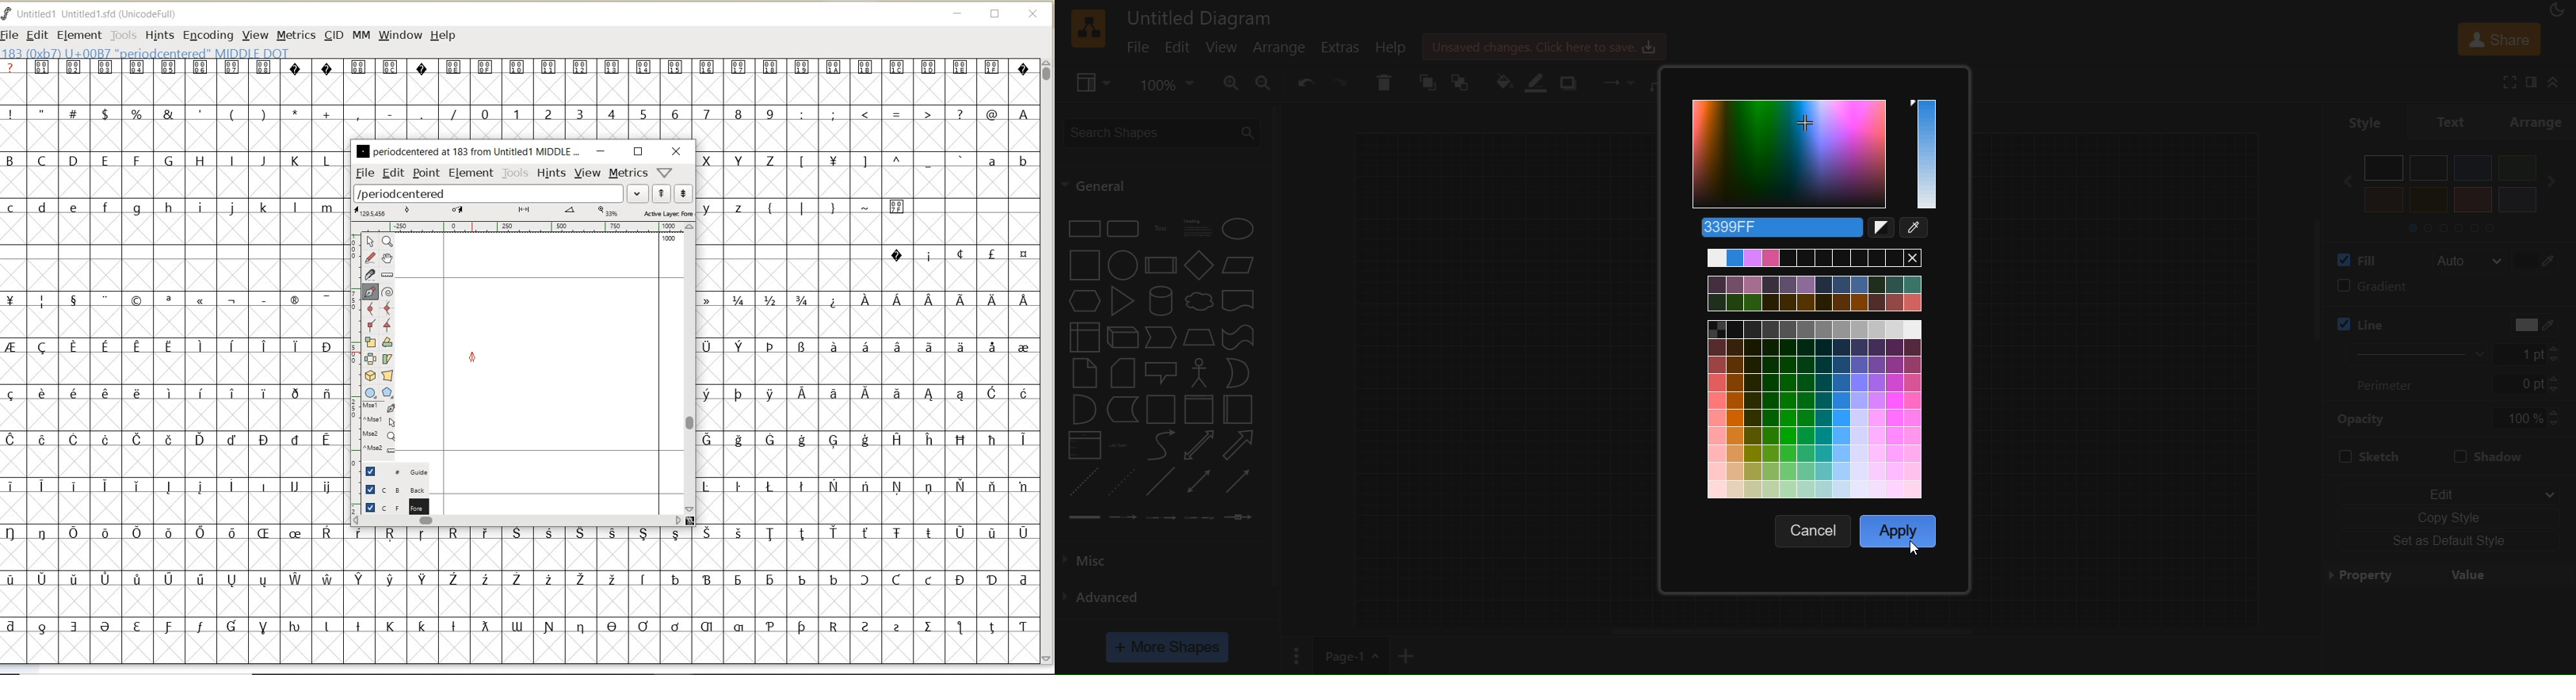 This screenshot has width=2576, height=700. I want to click on VIEW, so click(255, 36).